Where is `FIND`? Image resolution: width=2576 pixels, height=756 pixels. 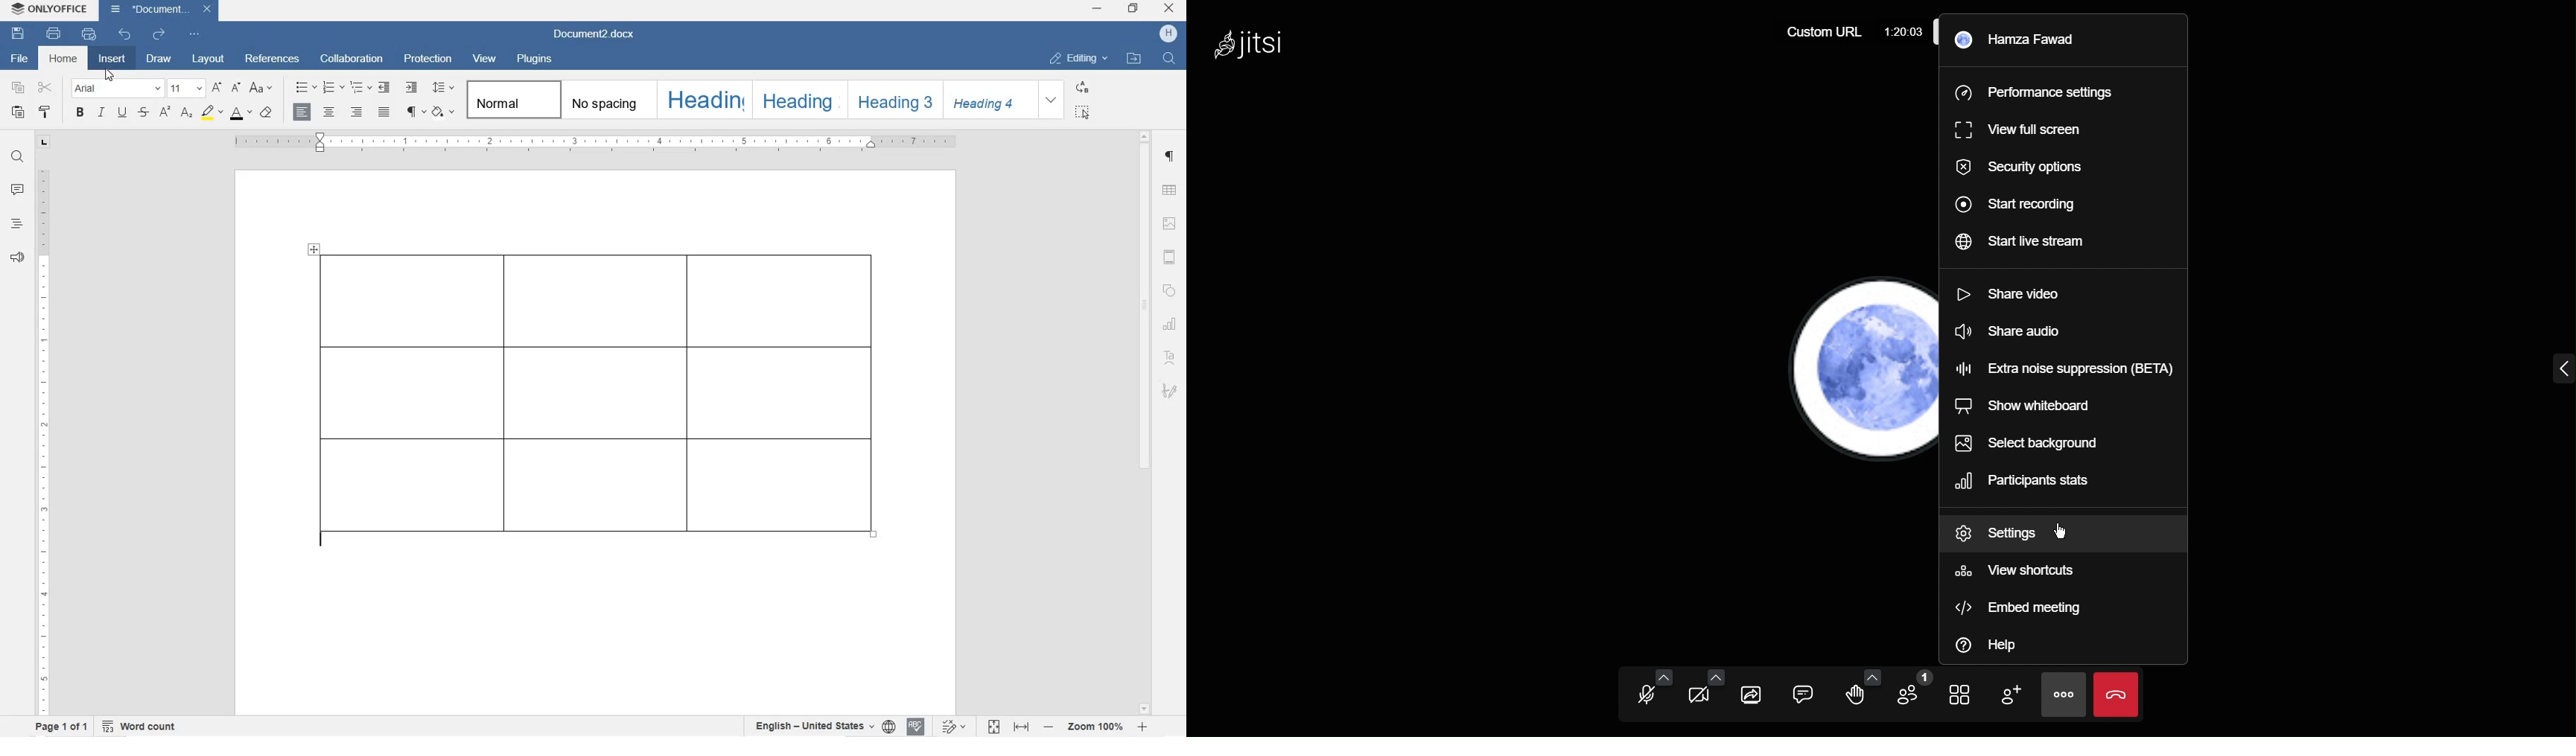
FIND is located at coordinates (1170, 58).